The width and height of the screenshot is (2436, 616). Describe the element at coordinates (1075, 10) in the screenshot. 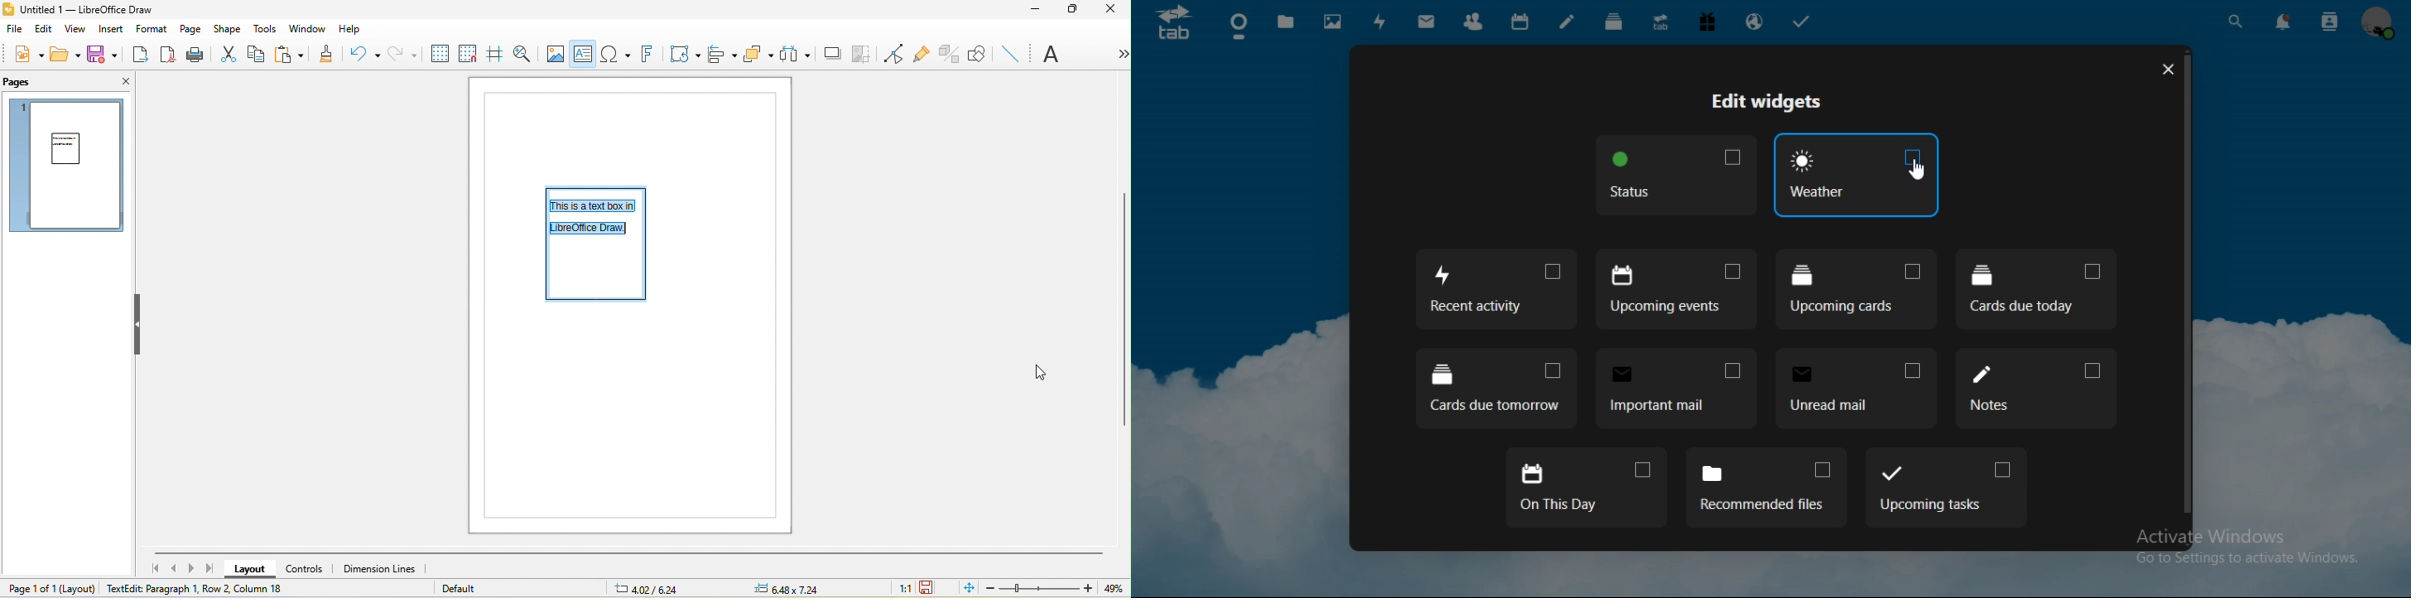

I see `maximize` at that location.